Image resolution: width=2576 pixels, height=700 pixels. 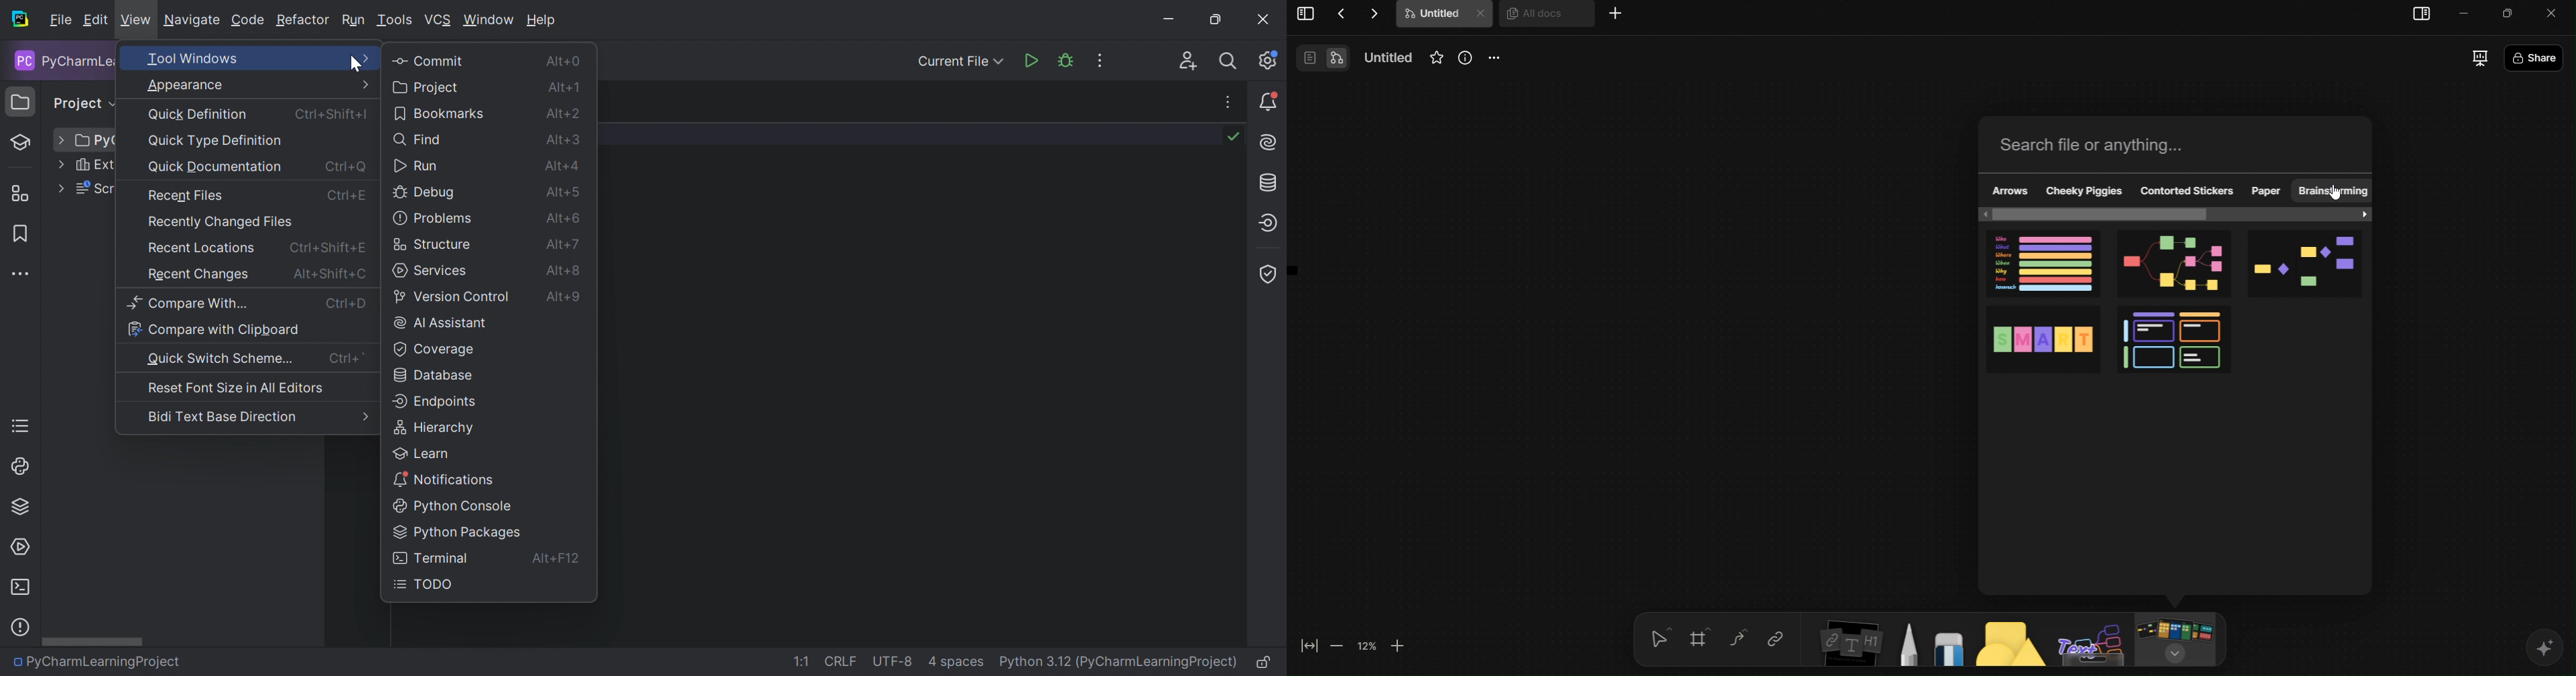 I want to click on Run 'new.py', so click(x=1030, y=63).